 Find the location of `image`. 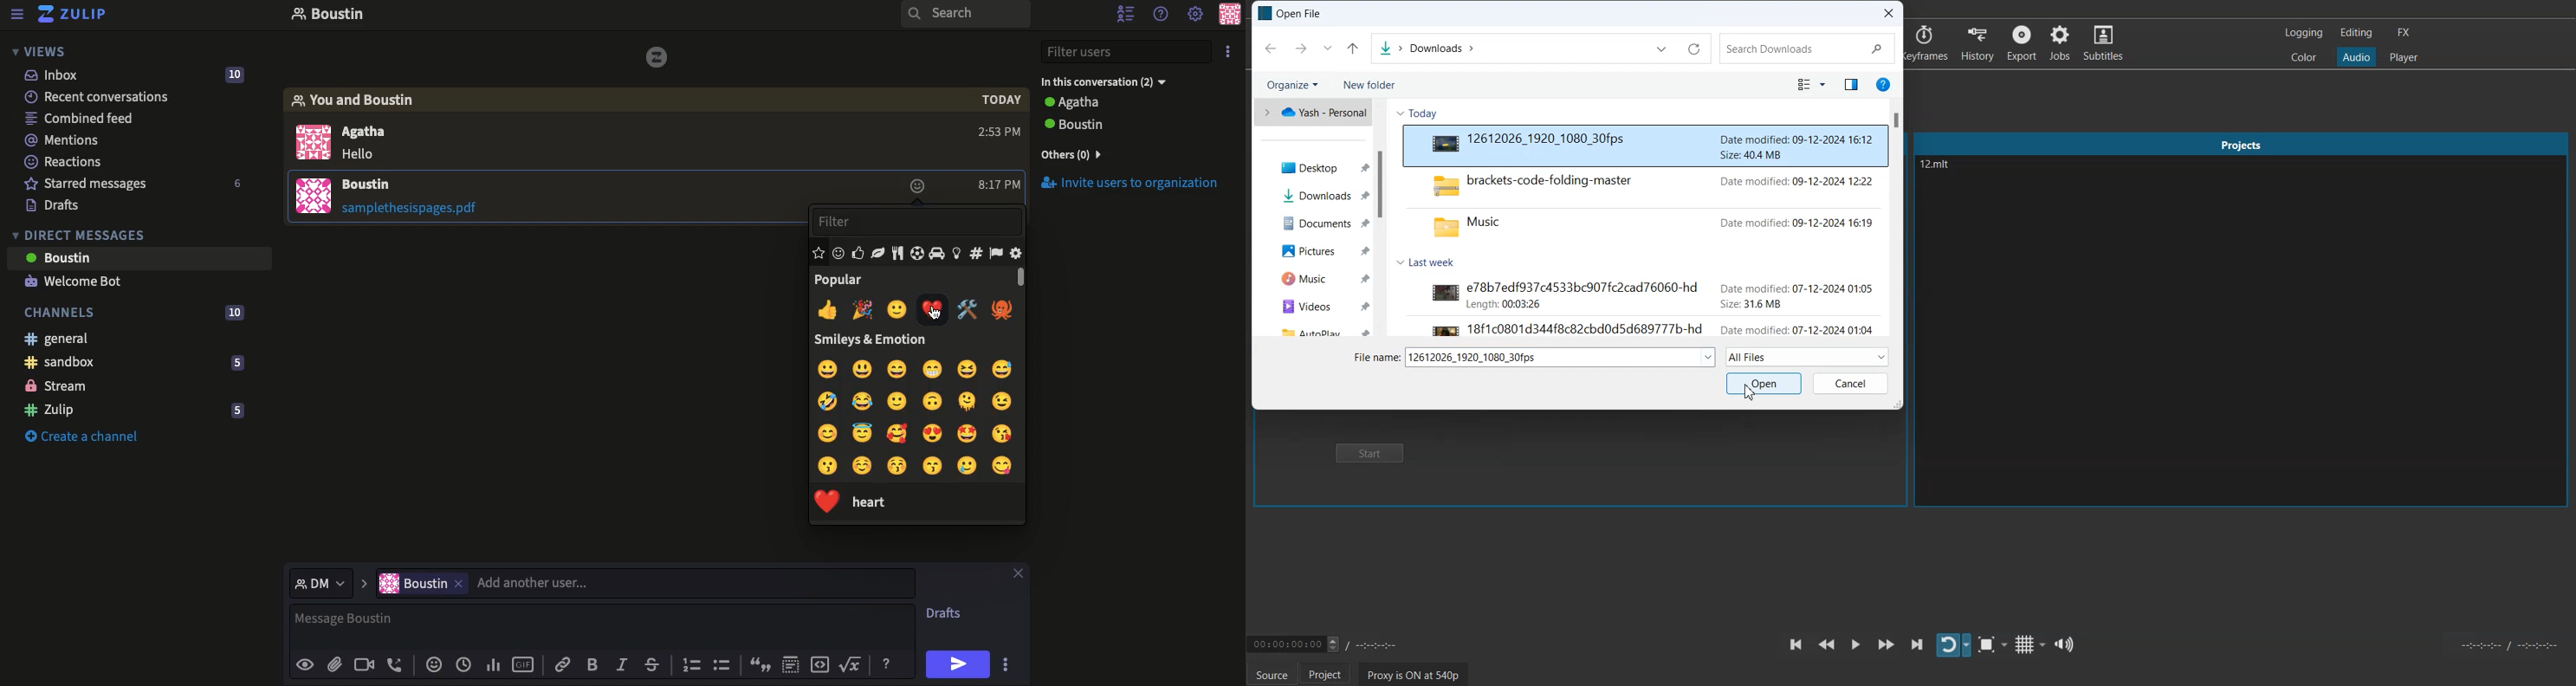

image is located at coordinates (314, 197).